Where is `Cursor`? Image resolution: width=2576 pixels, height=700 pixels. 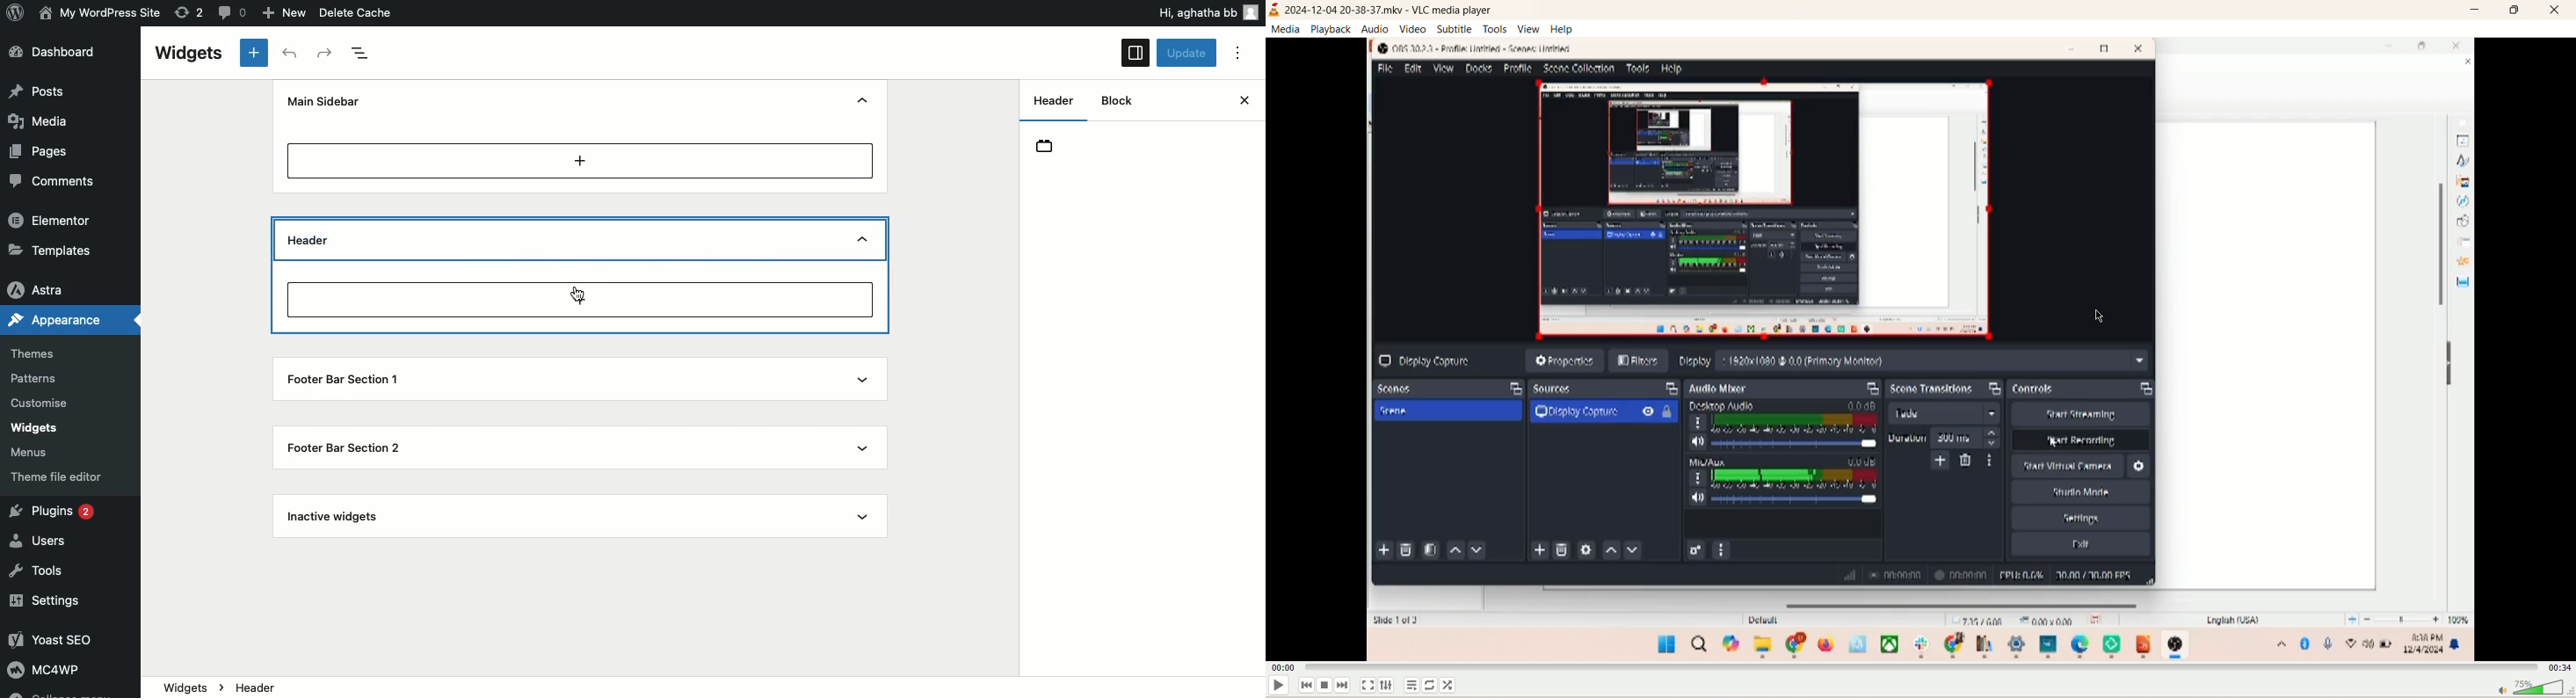
Cursor is located at coordinates (578, 296).